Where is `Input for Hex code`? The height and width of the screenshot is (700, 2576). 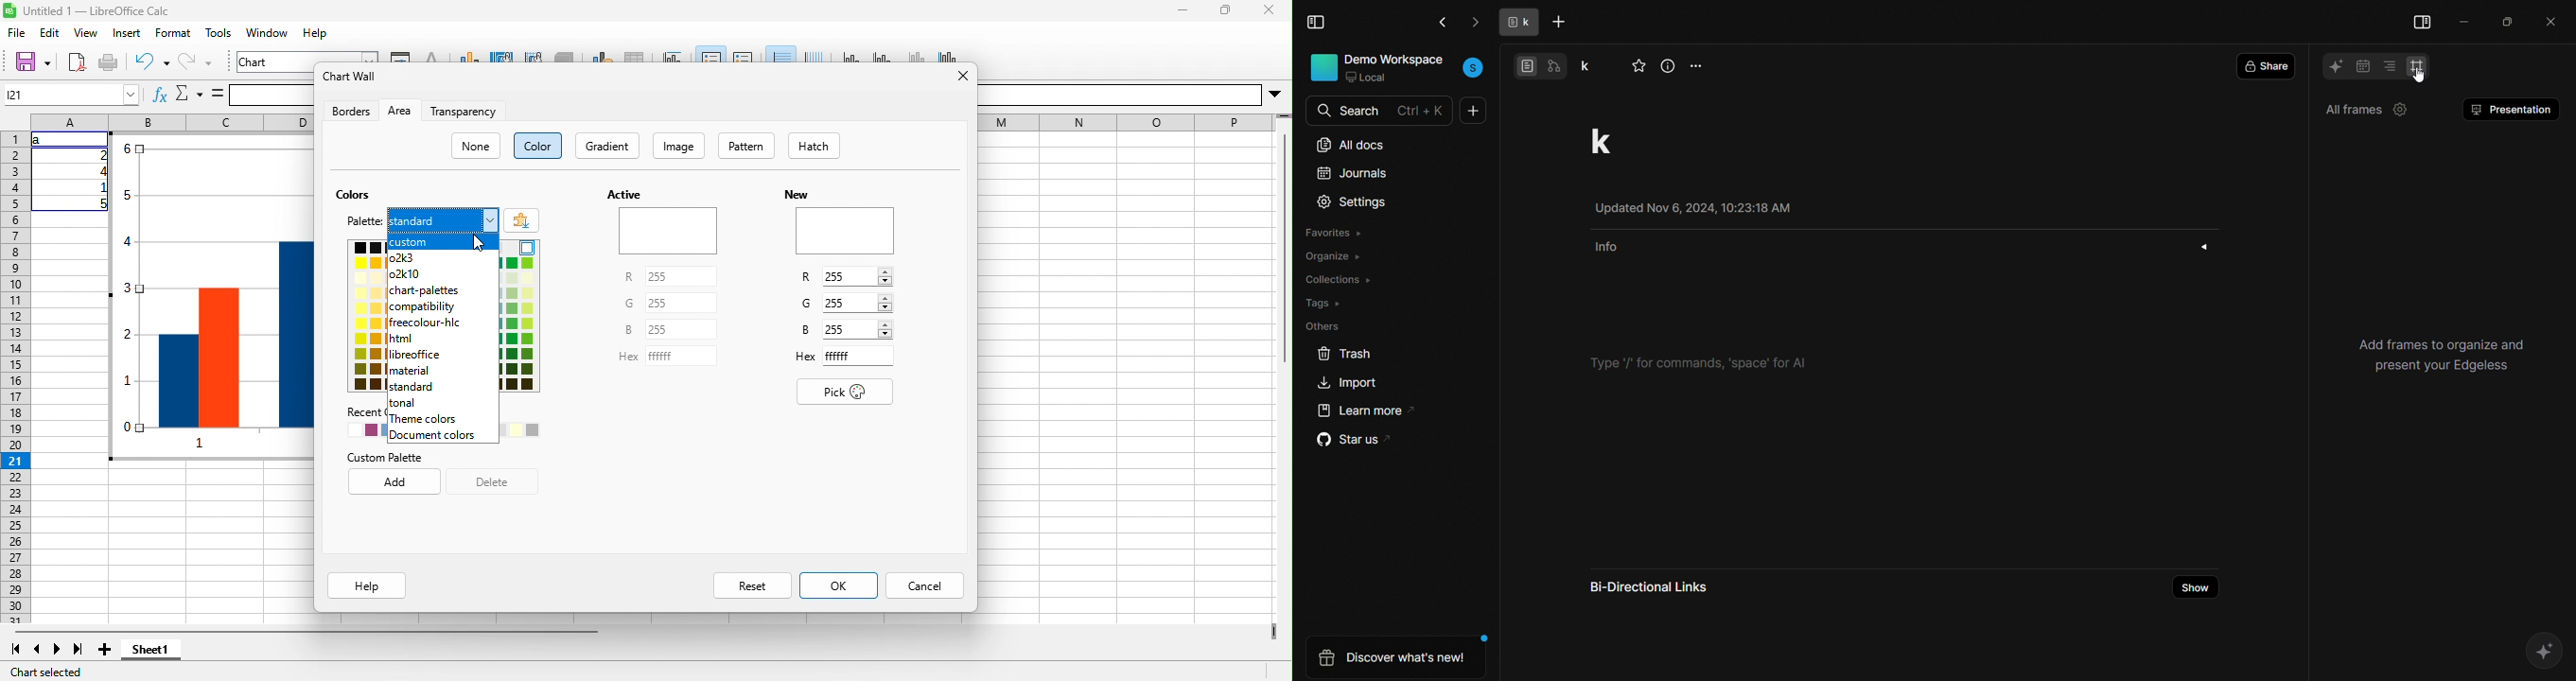
Input for Hex code is located at coordinates (858, 356).